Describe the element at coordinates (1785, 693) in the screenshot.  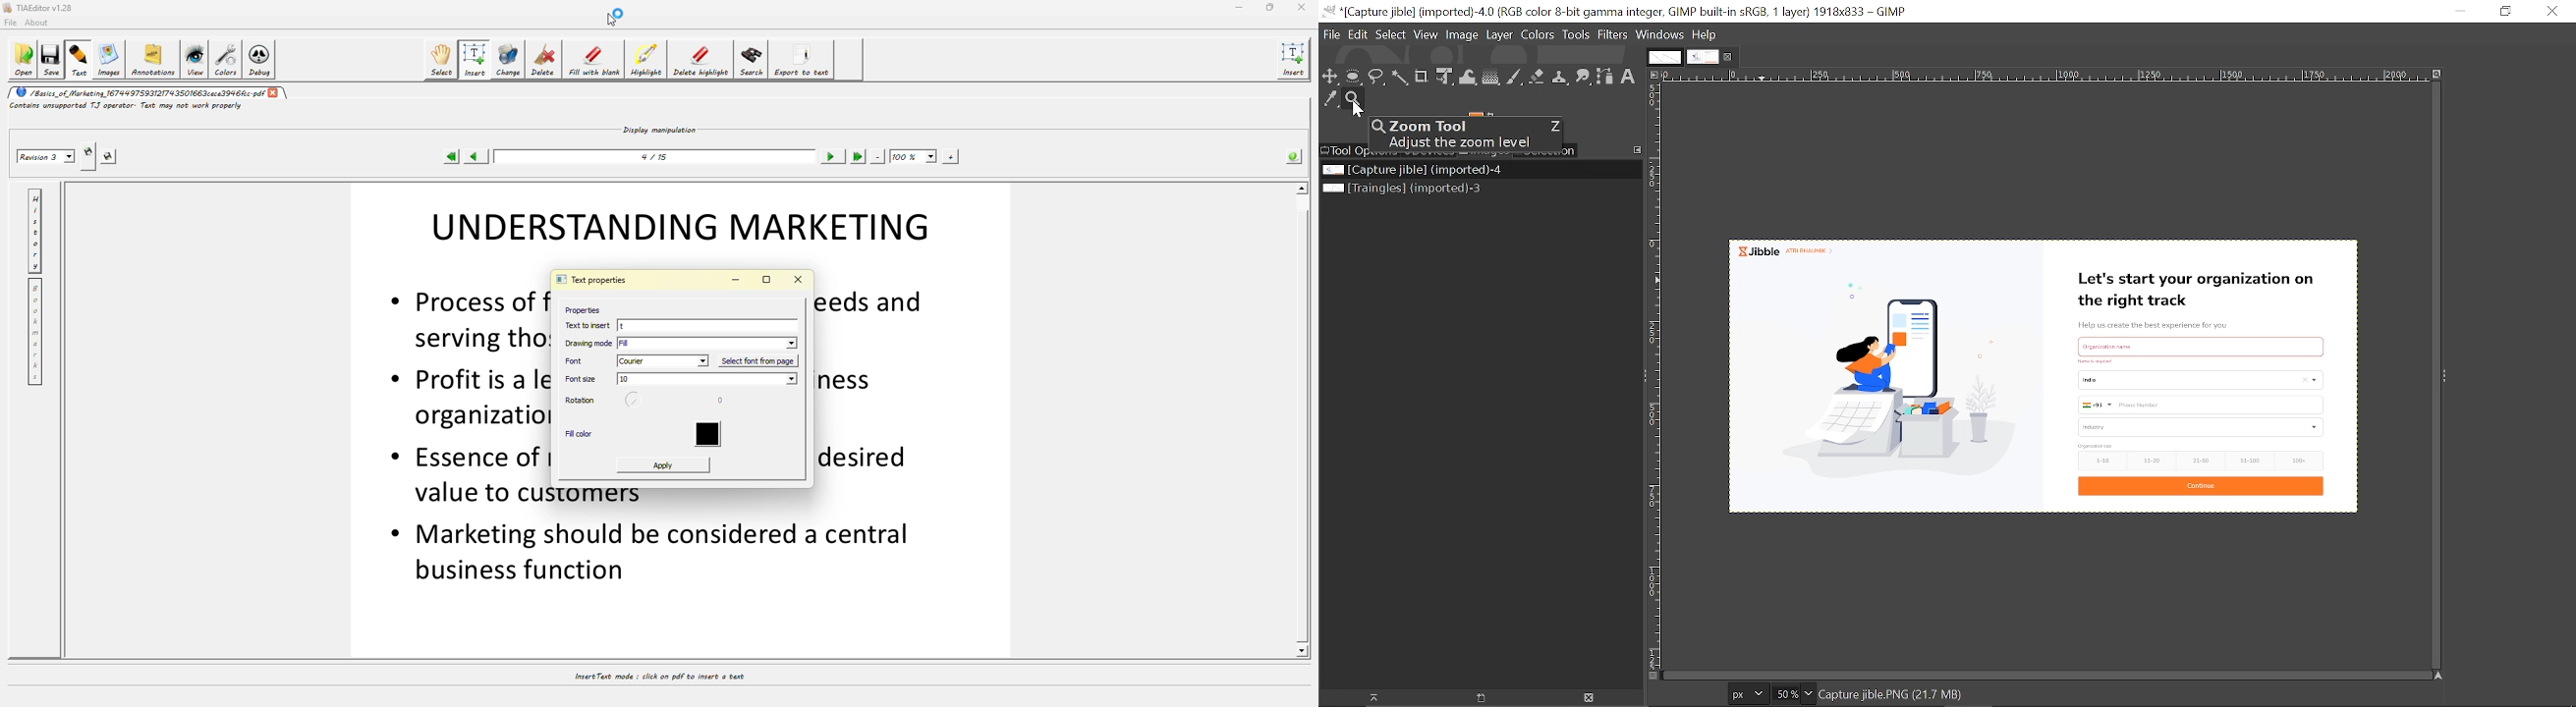
I see `Current zoom` at that location.